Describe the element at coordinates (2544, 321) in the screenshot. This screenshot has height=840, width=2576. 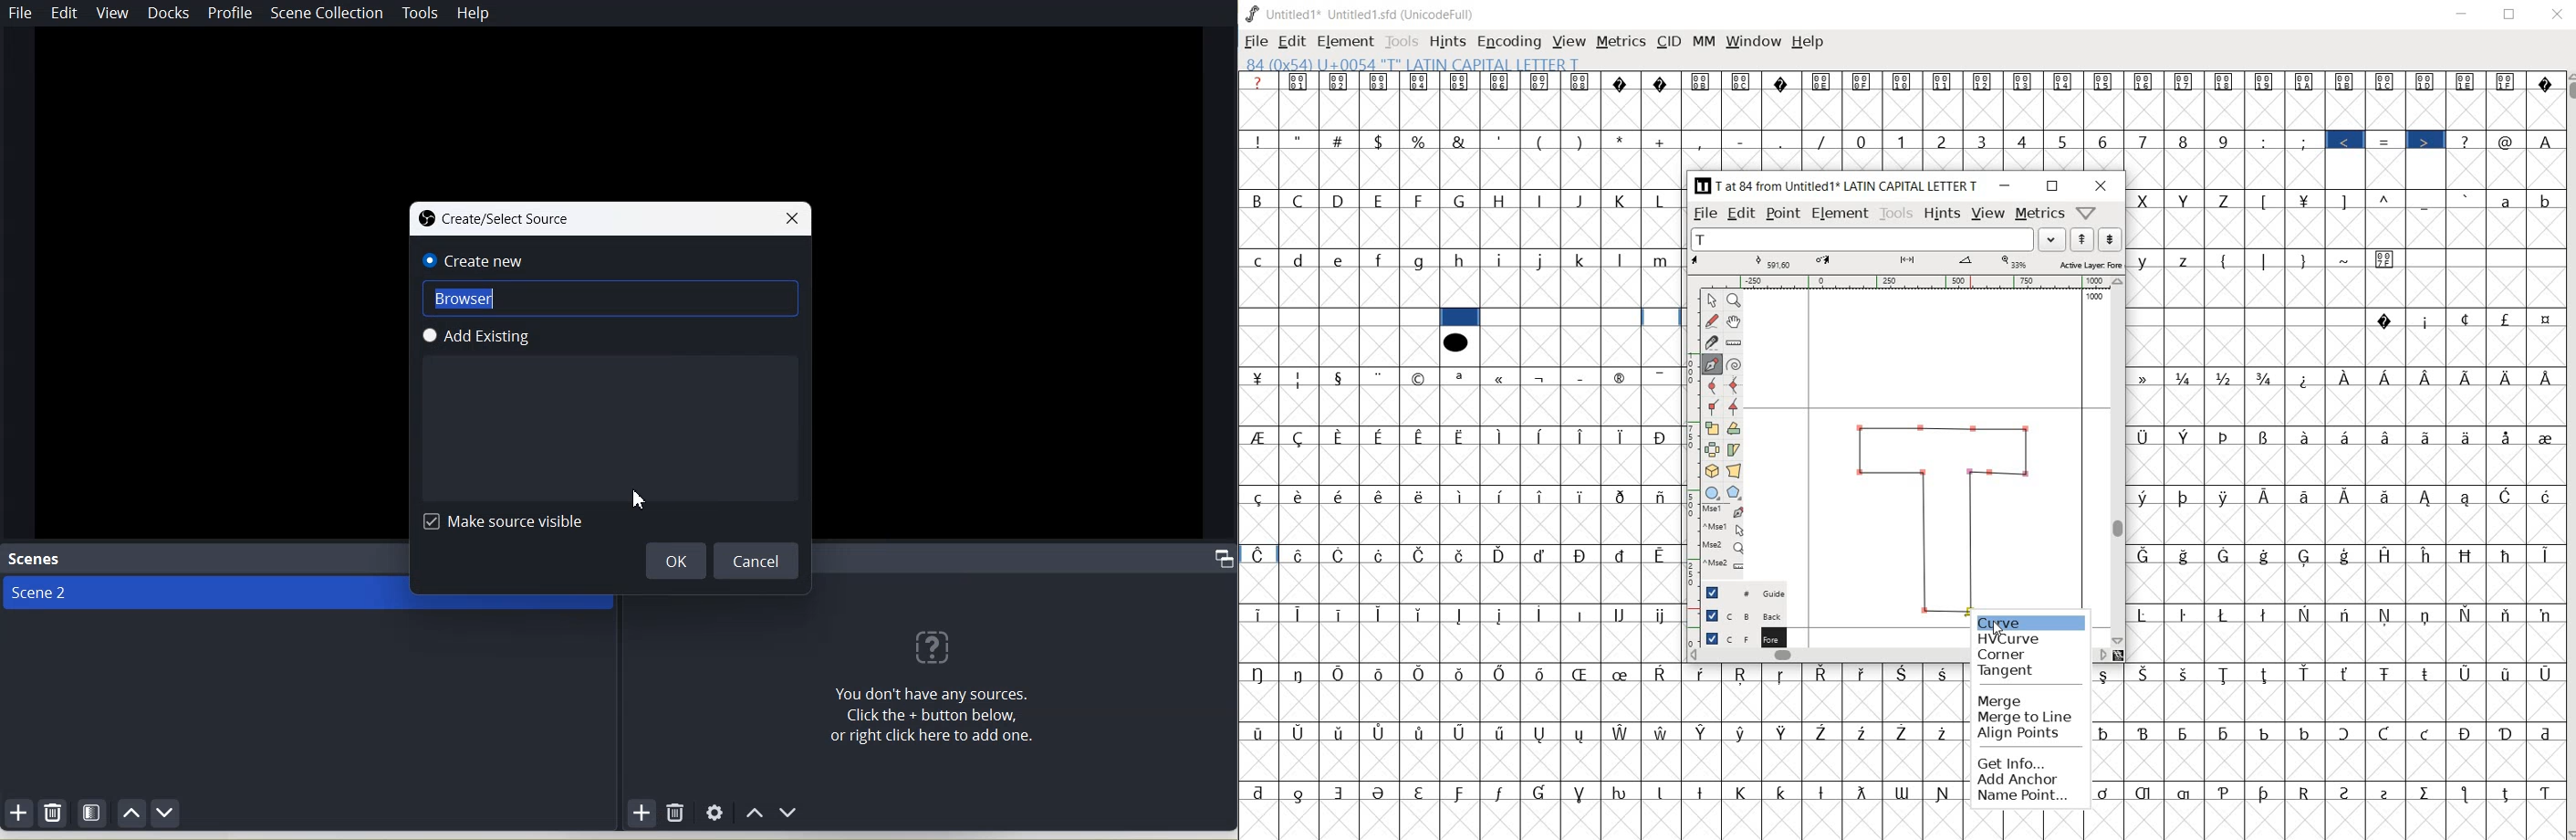
I see `Symbol` at that location.